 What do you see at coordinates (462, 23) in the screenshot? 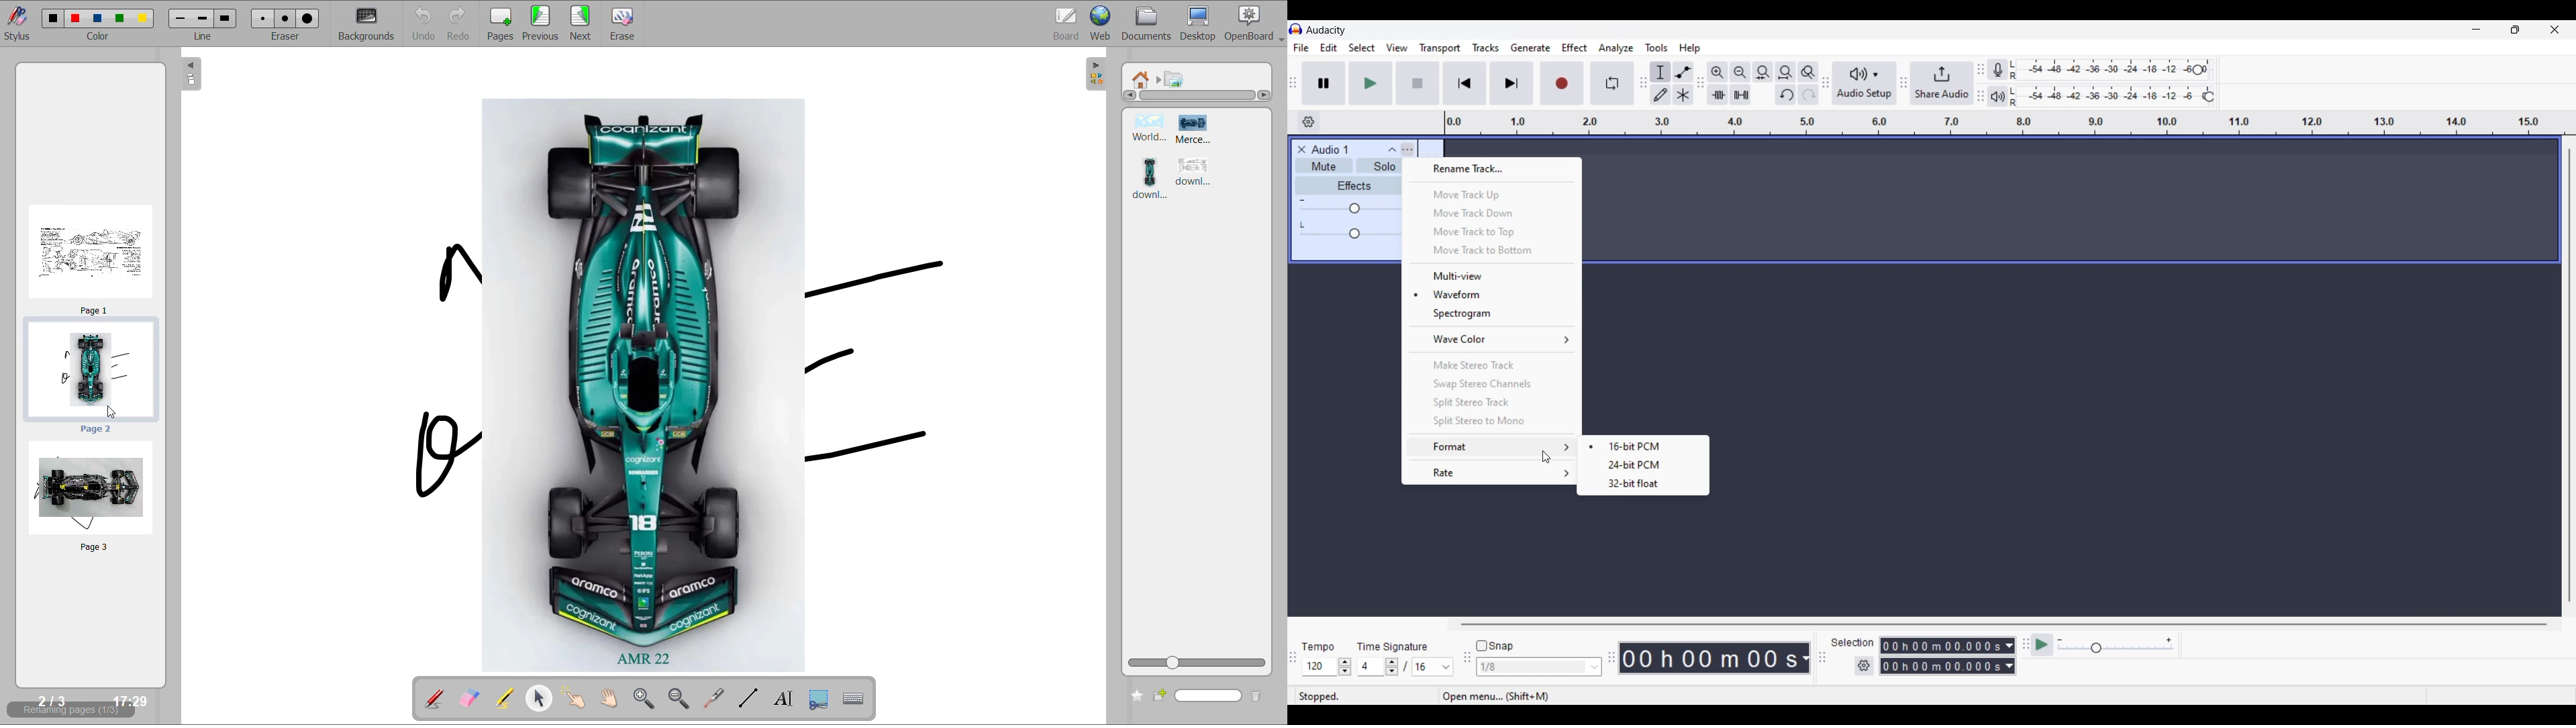
I see `redo` at bounding box center [462, 23].